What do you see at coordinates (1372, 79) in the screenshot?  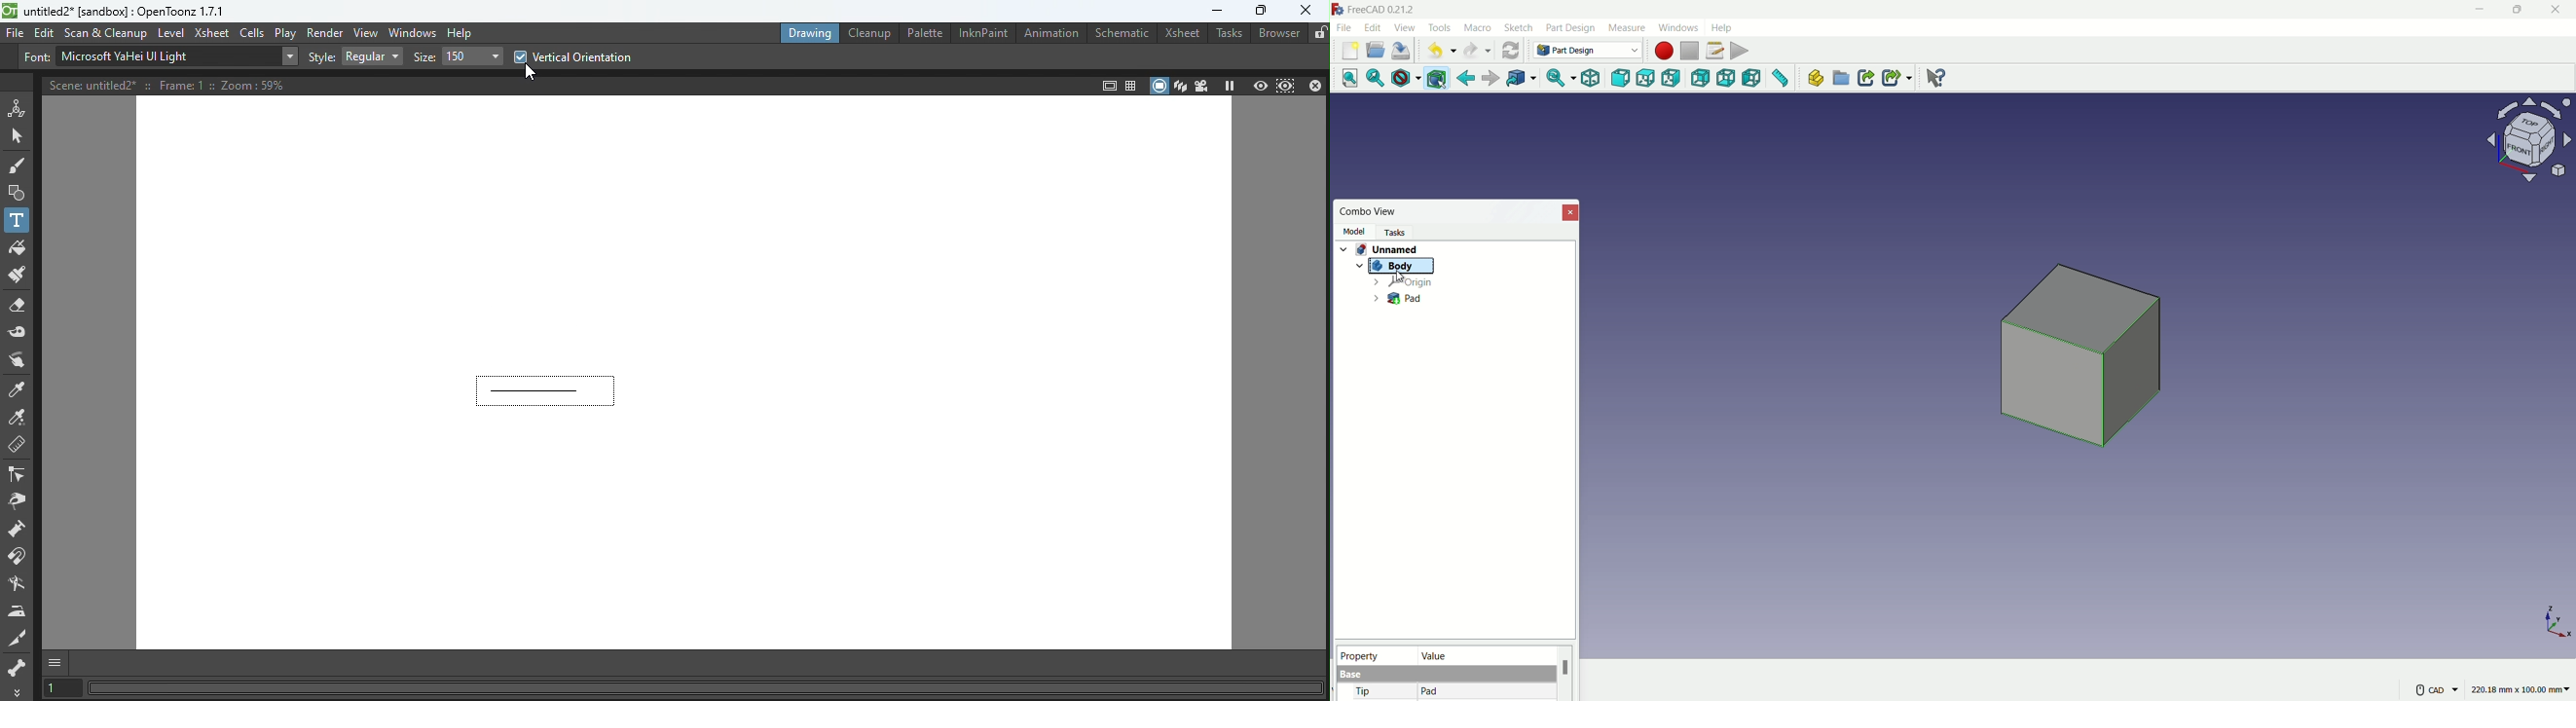 I see `fit selection` at bounding box center [1372, 79].